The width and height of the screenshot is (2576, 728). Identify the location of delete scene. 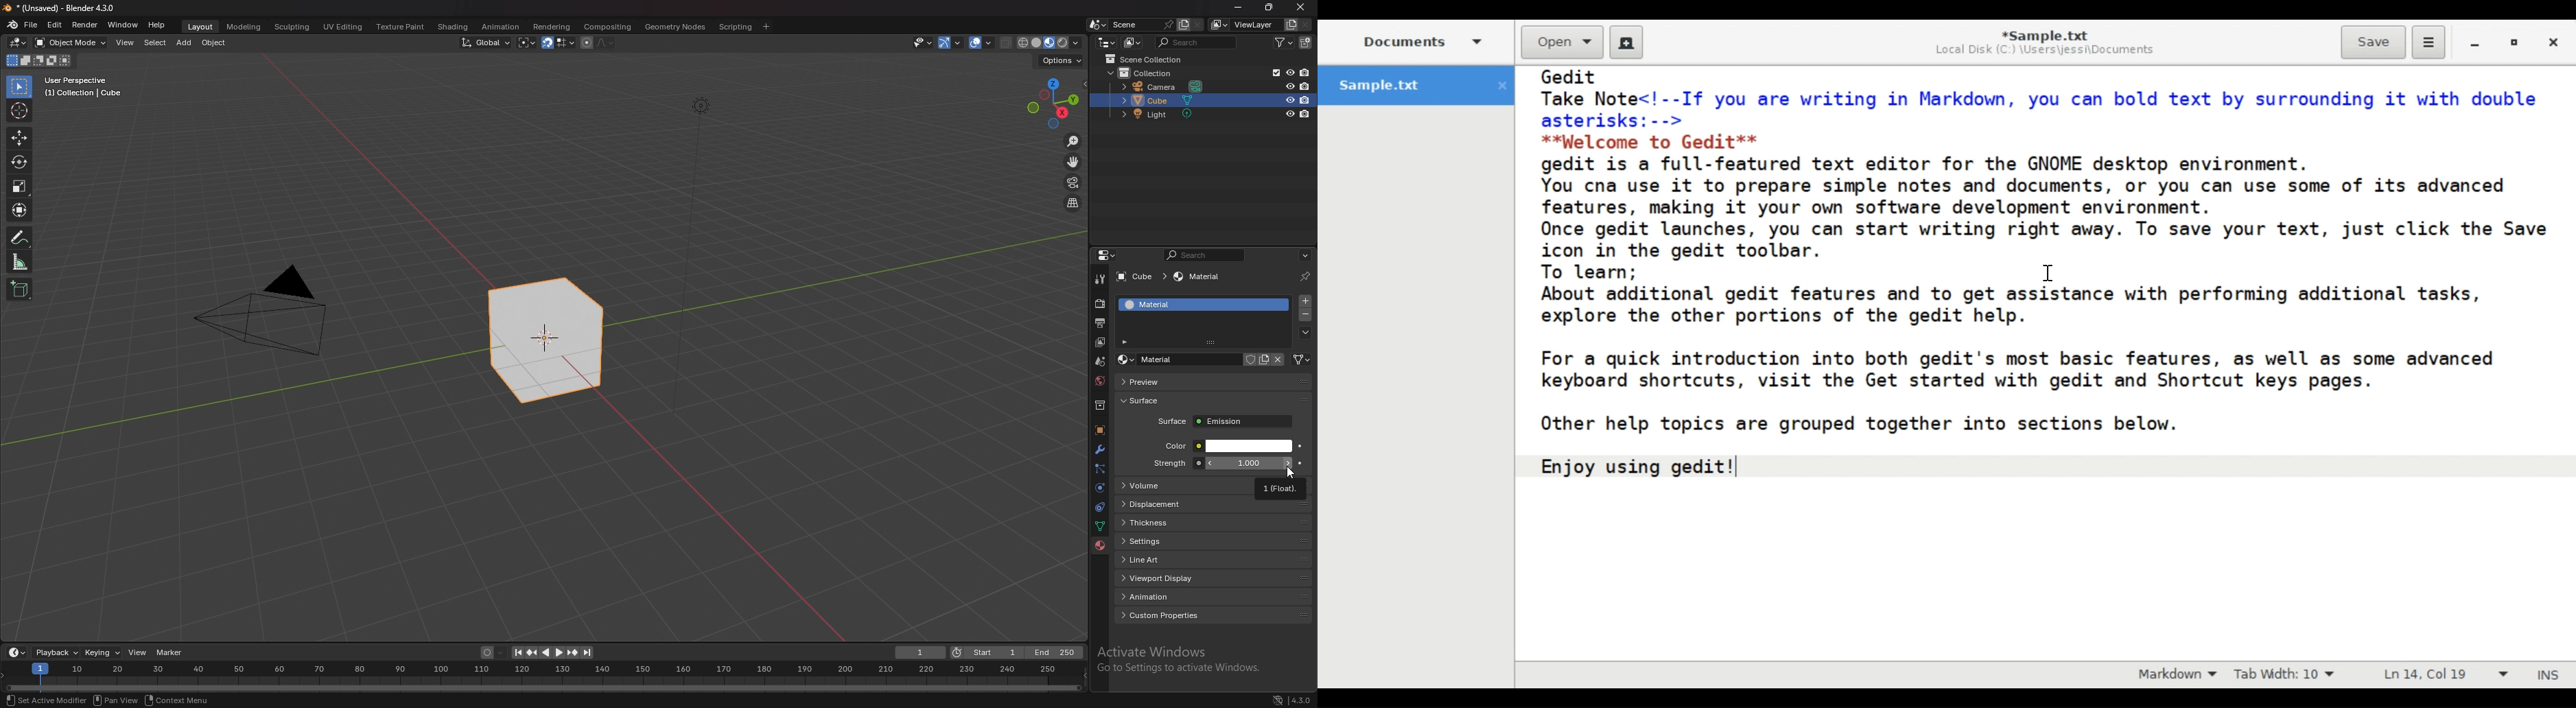
(1198, 25).